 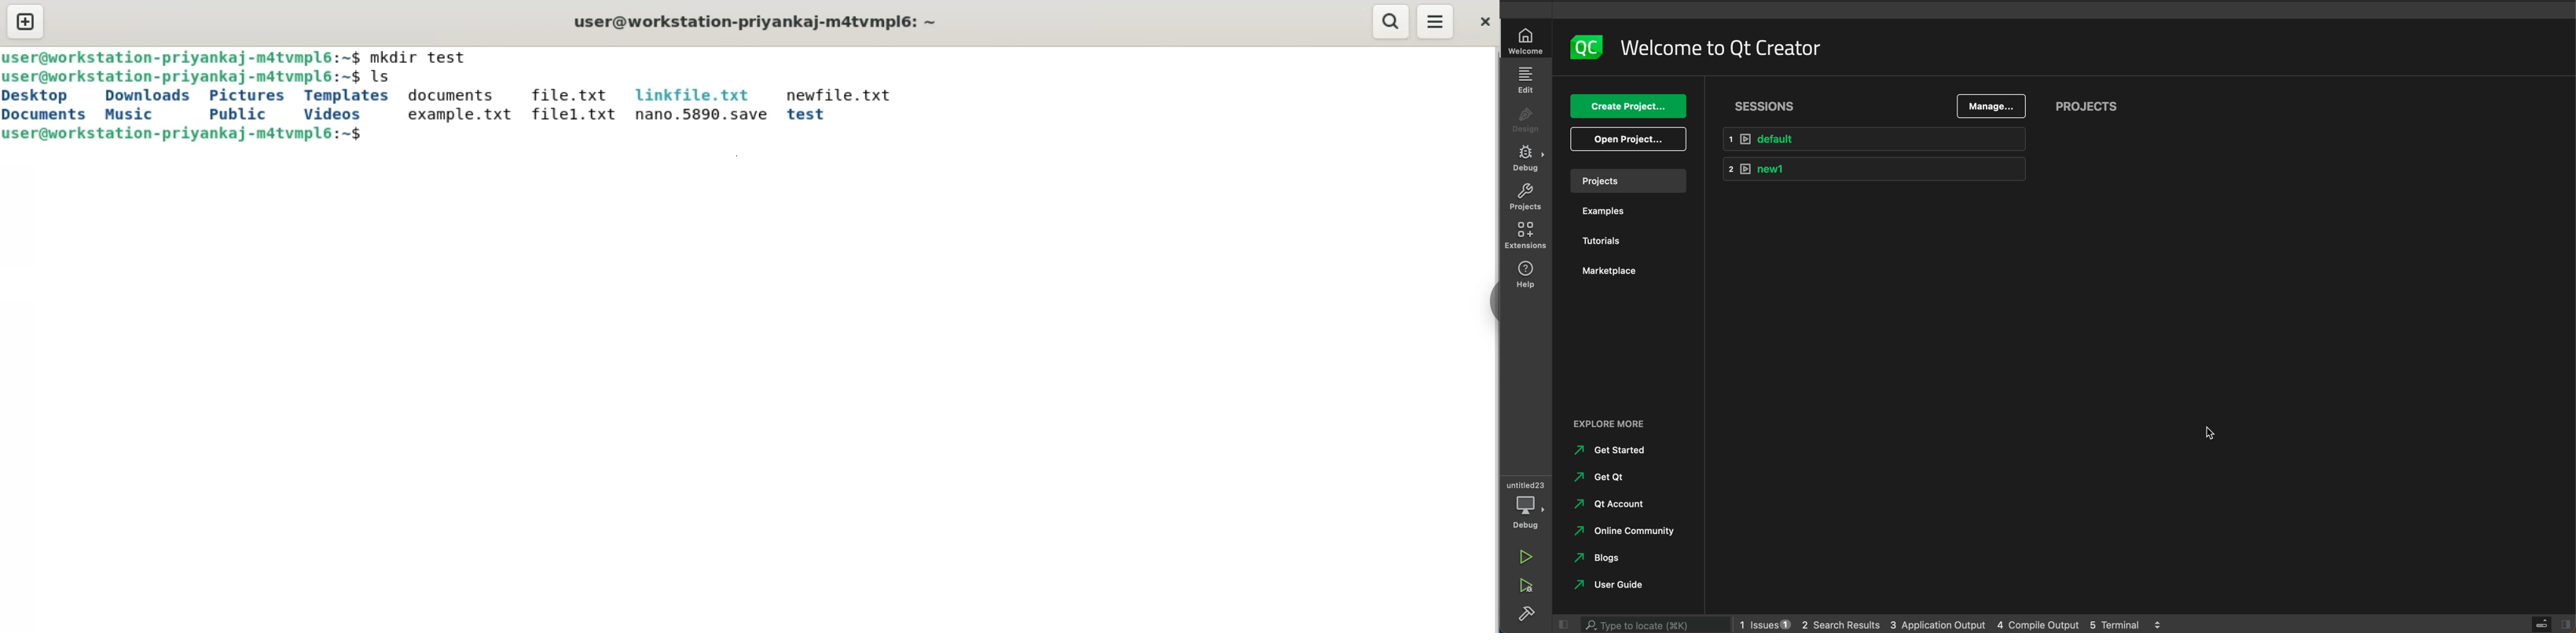 I want to click on help, so click(x=1528, y=275).